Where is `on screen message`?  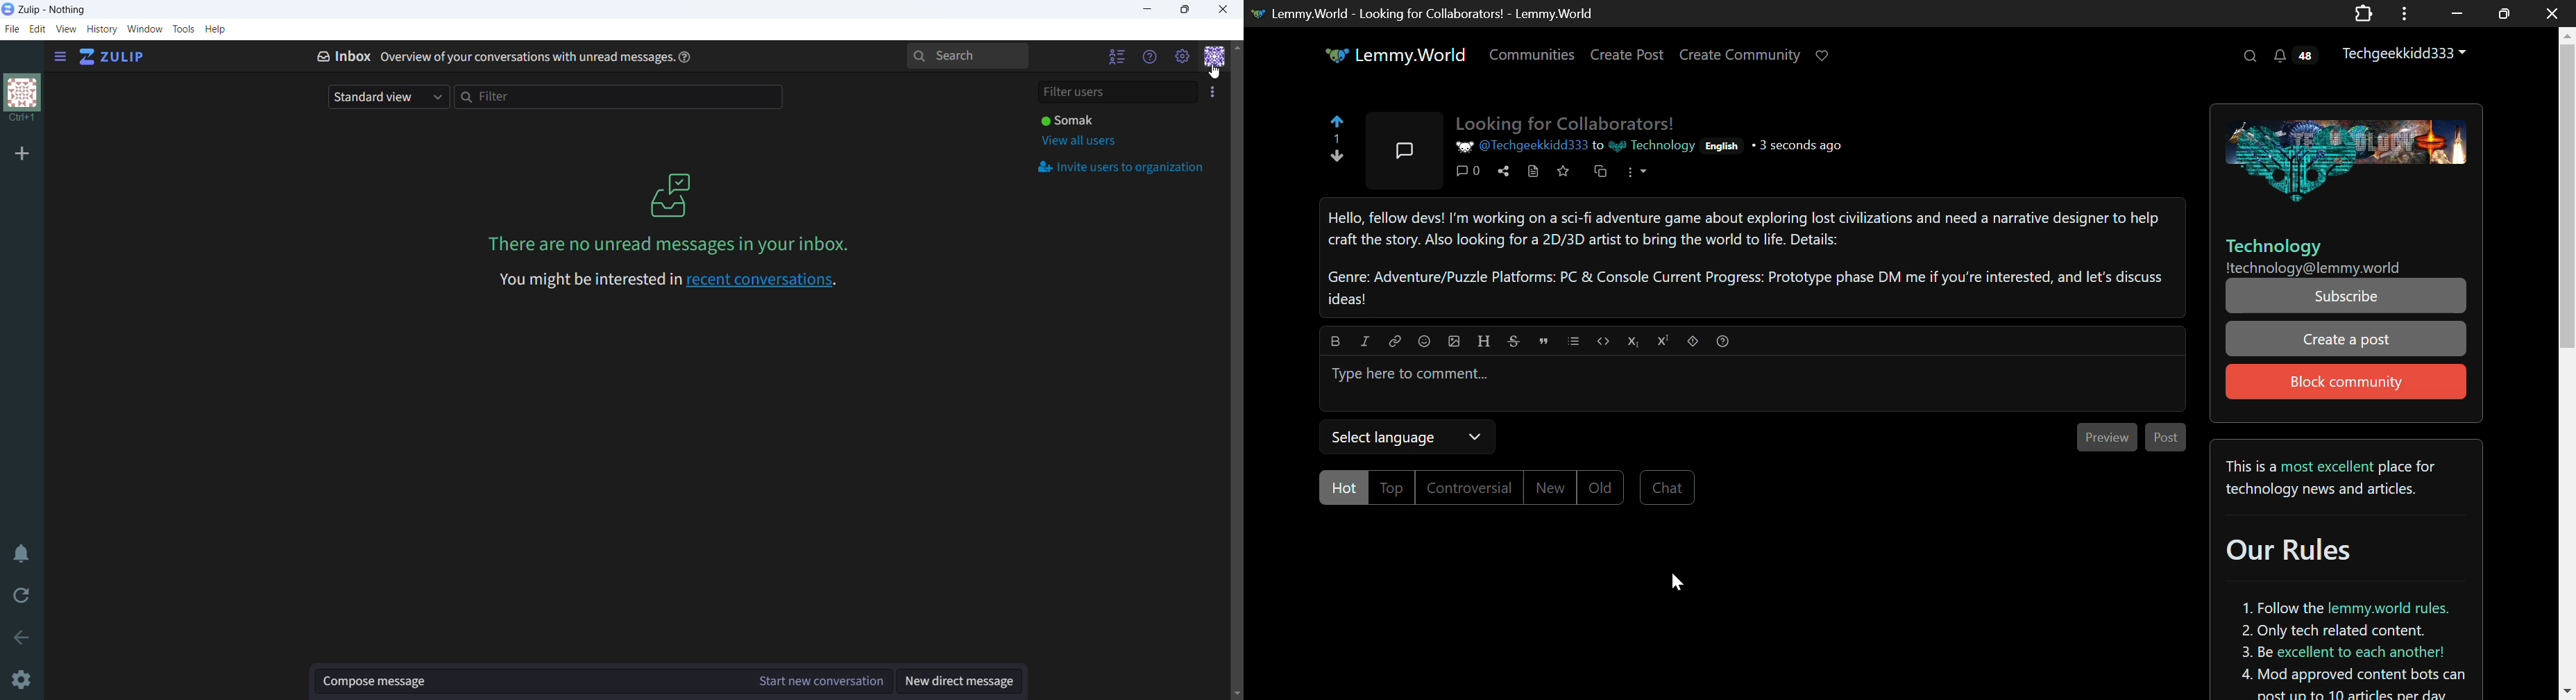
on screen message is located at coordinates (665, 213).